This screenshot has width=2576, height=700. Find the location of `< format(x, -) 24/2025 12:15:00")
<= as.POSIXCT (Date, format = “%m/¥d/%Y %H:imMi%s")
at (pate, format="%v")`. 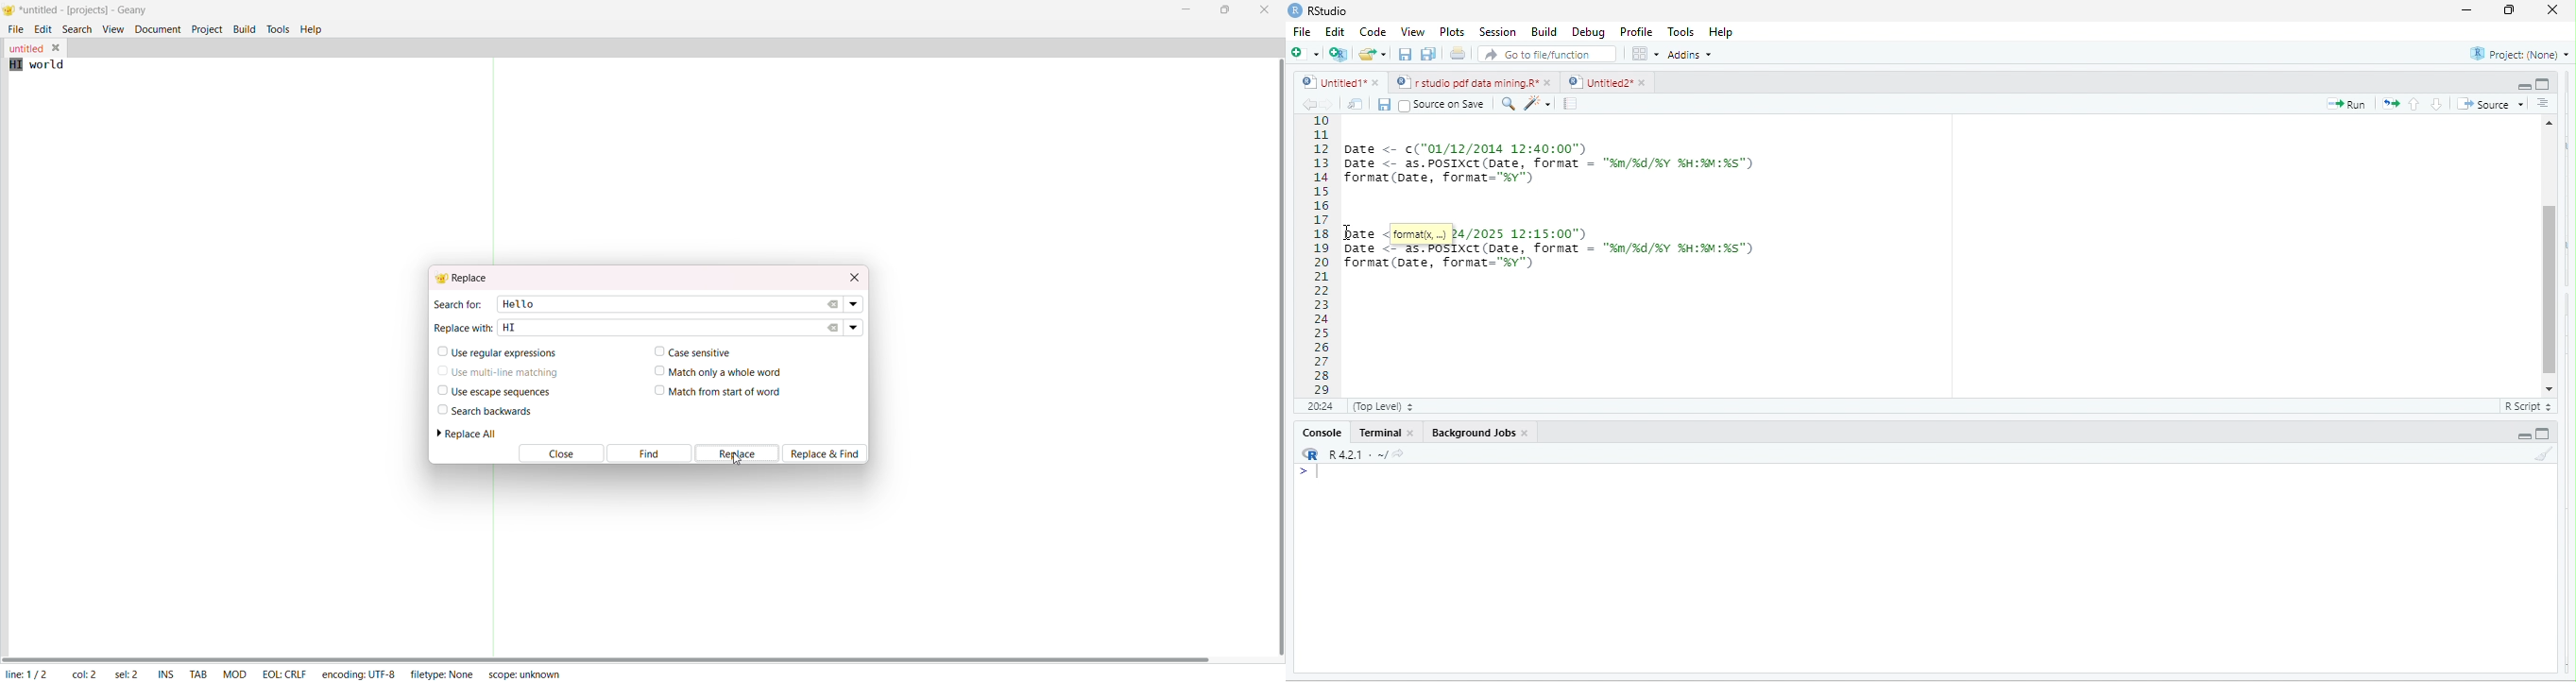

< format(x, -) 24/2025 12:15:00")
<= as.POSIXCT (Date, format = “%m/¥d/%Y %H:imMi%s")
at (pate, format="%v") is located at coordinates (1583, 264).